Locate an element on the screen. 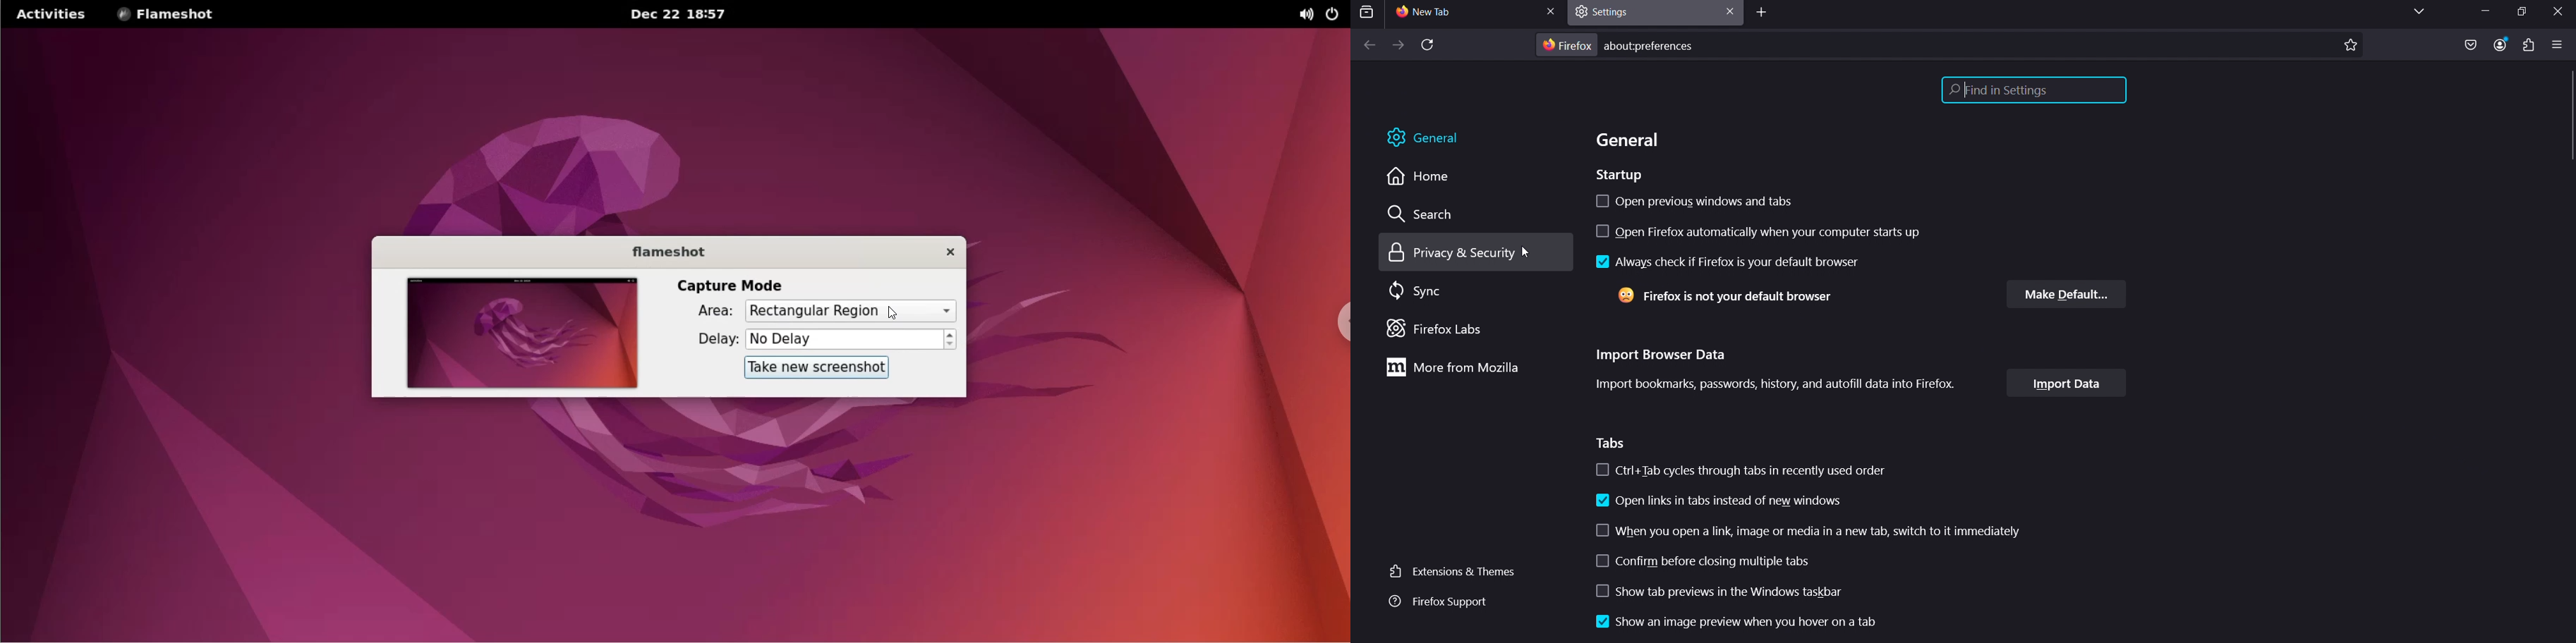 This screenshot has height=644, width=2576. cursor is located at coordinates (1525, 253).